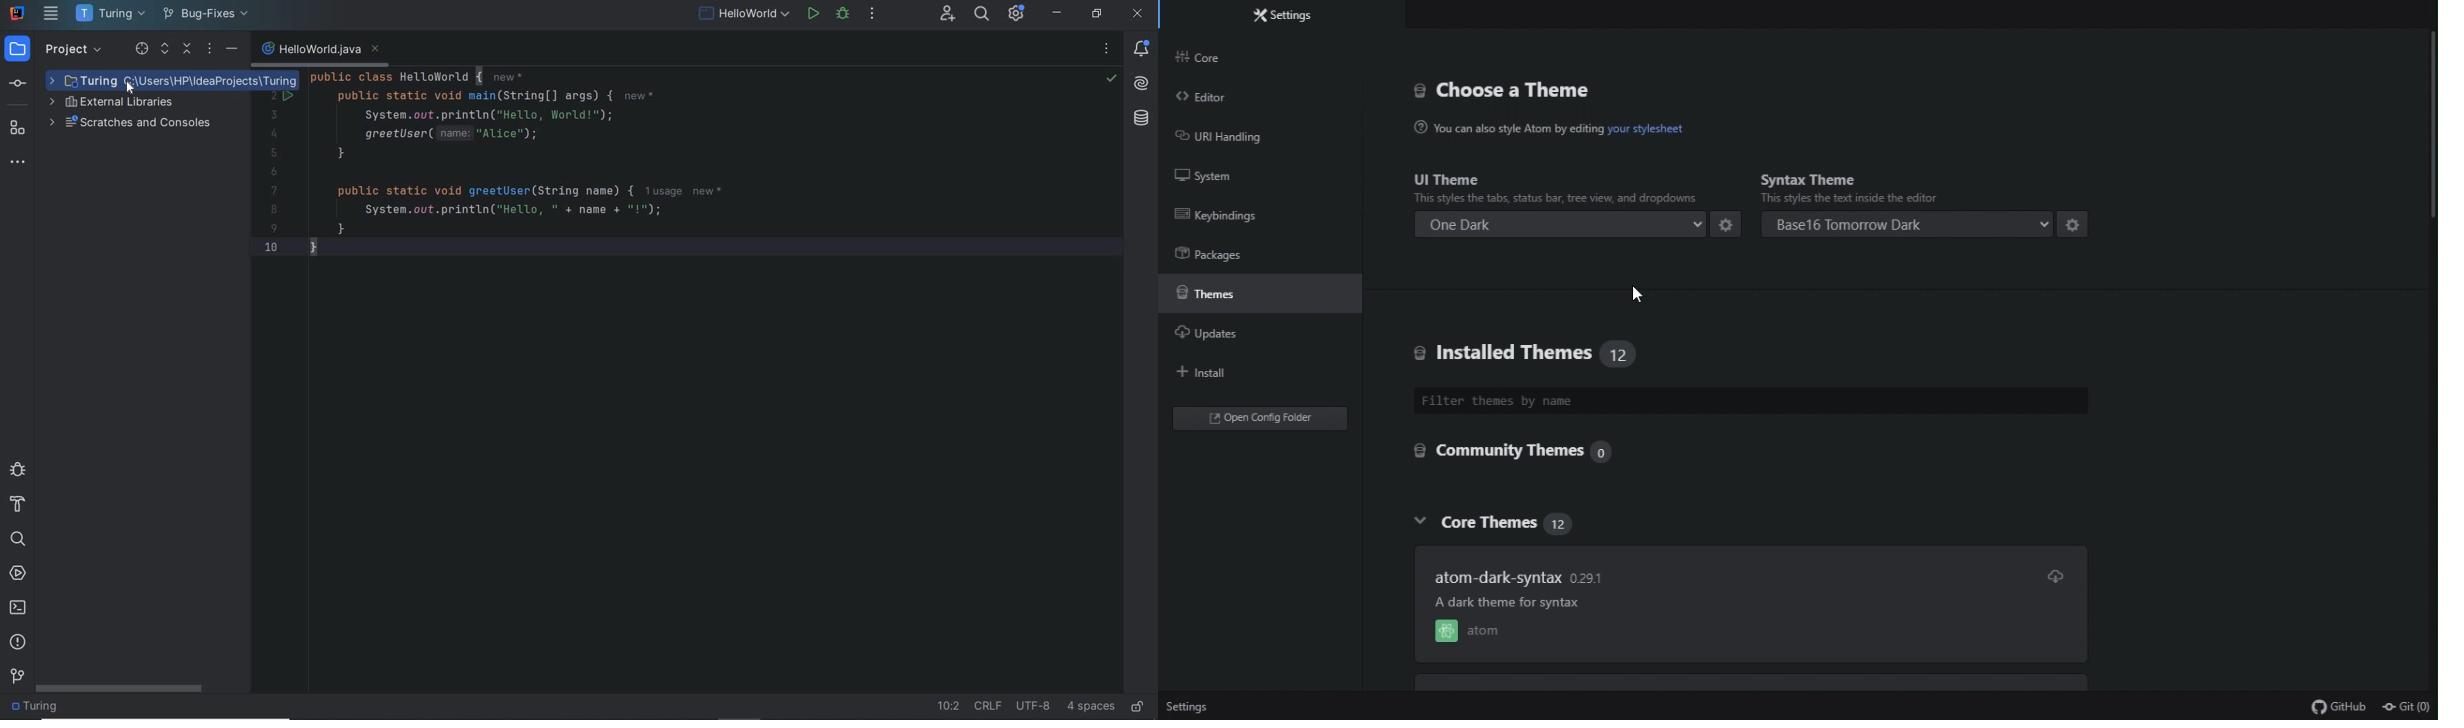 This screenshot has height=728, width=2464. Describe the element at coordinates (982, 14) in the screenshot. I see `search everywhere` at that location.